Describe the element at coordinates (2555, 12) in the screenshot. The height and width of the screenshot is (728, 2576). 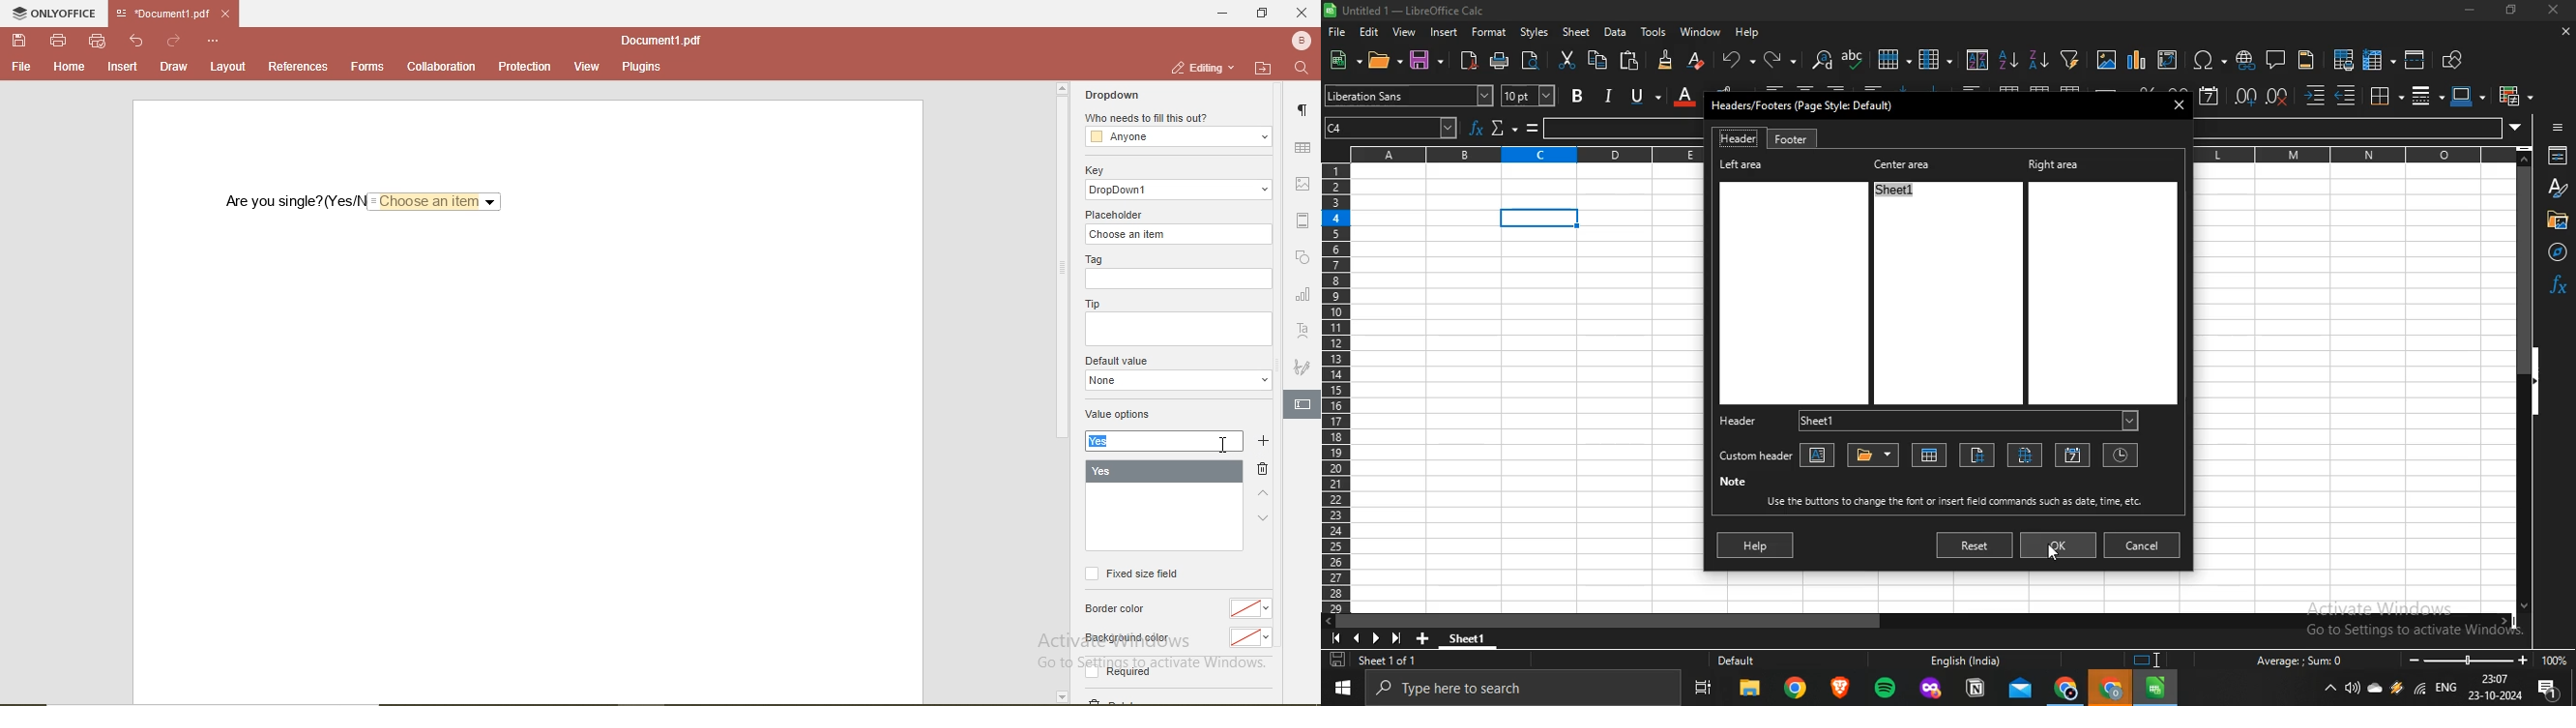
I see `close` at that location.